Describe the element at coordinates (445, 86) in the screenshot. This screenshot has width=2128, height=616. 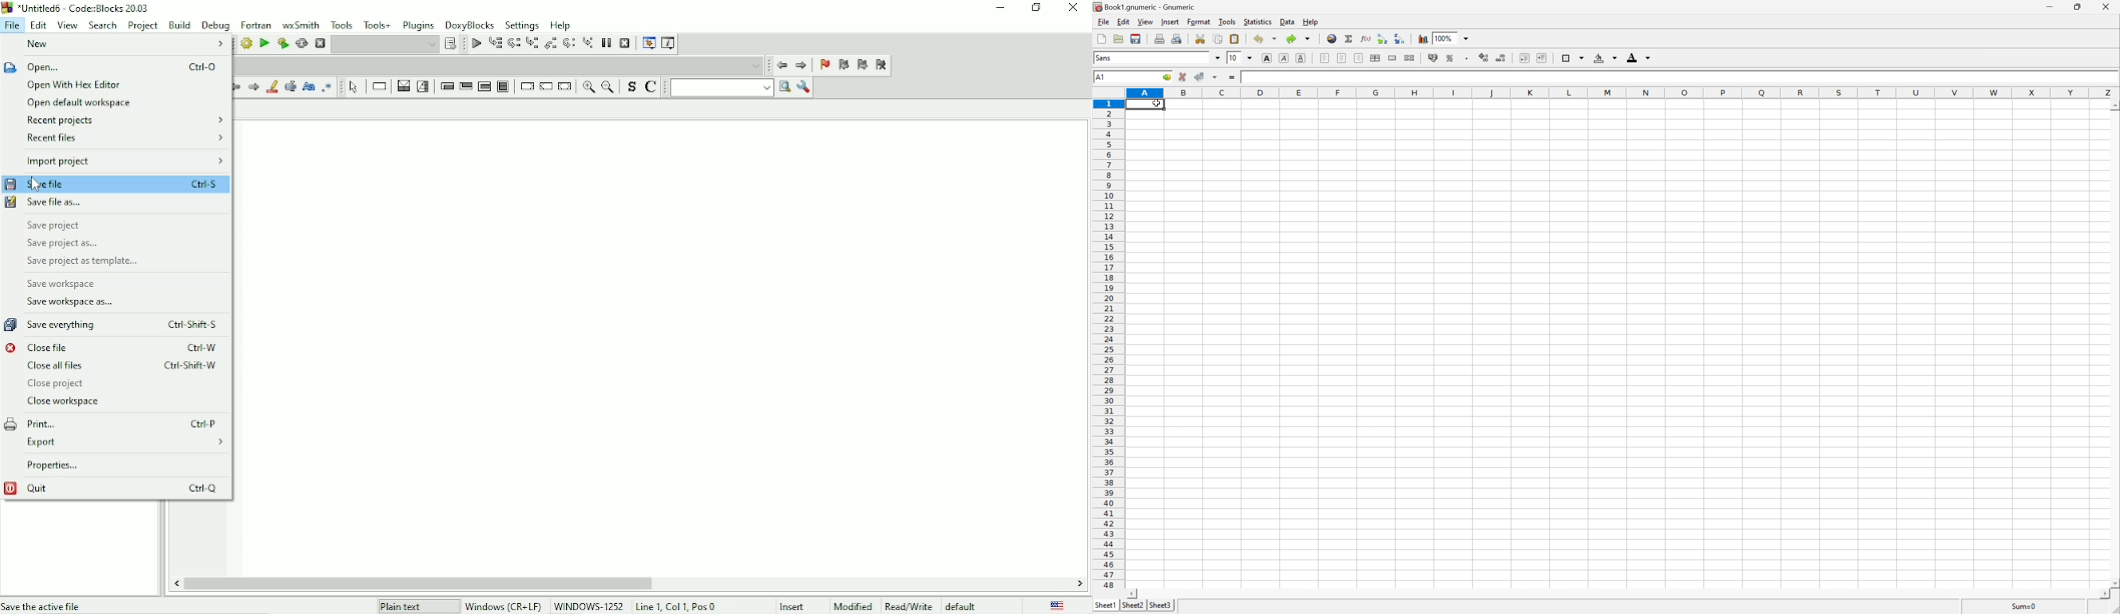
I see `Entry-condition loop` at that location.